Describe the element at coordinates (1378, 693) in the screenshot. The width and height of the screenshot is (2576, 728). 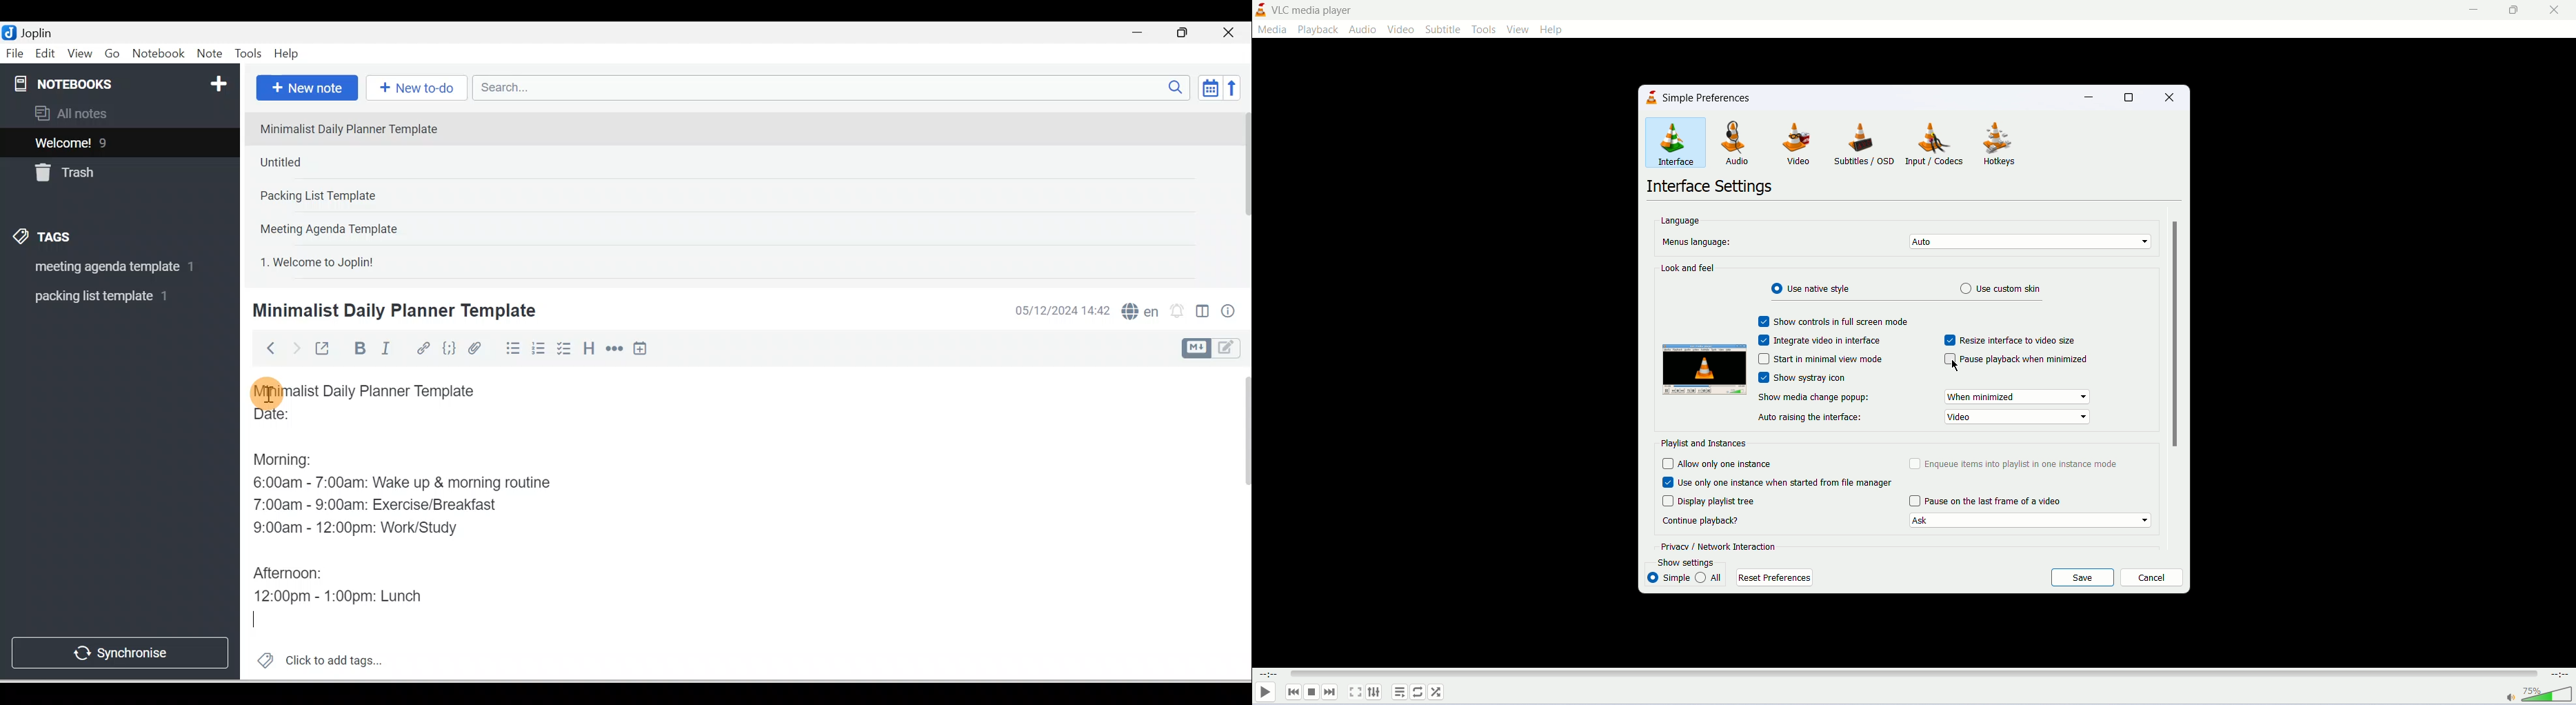
I see `extended settings` at that location.